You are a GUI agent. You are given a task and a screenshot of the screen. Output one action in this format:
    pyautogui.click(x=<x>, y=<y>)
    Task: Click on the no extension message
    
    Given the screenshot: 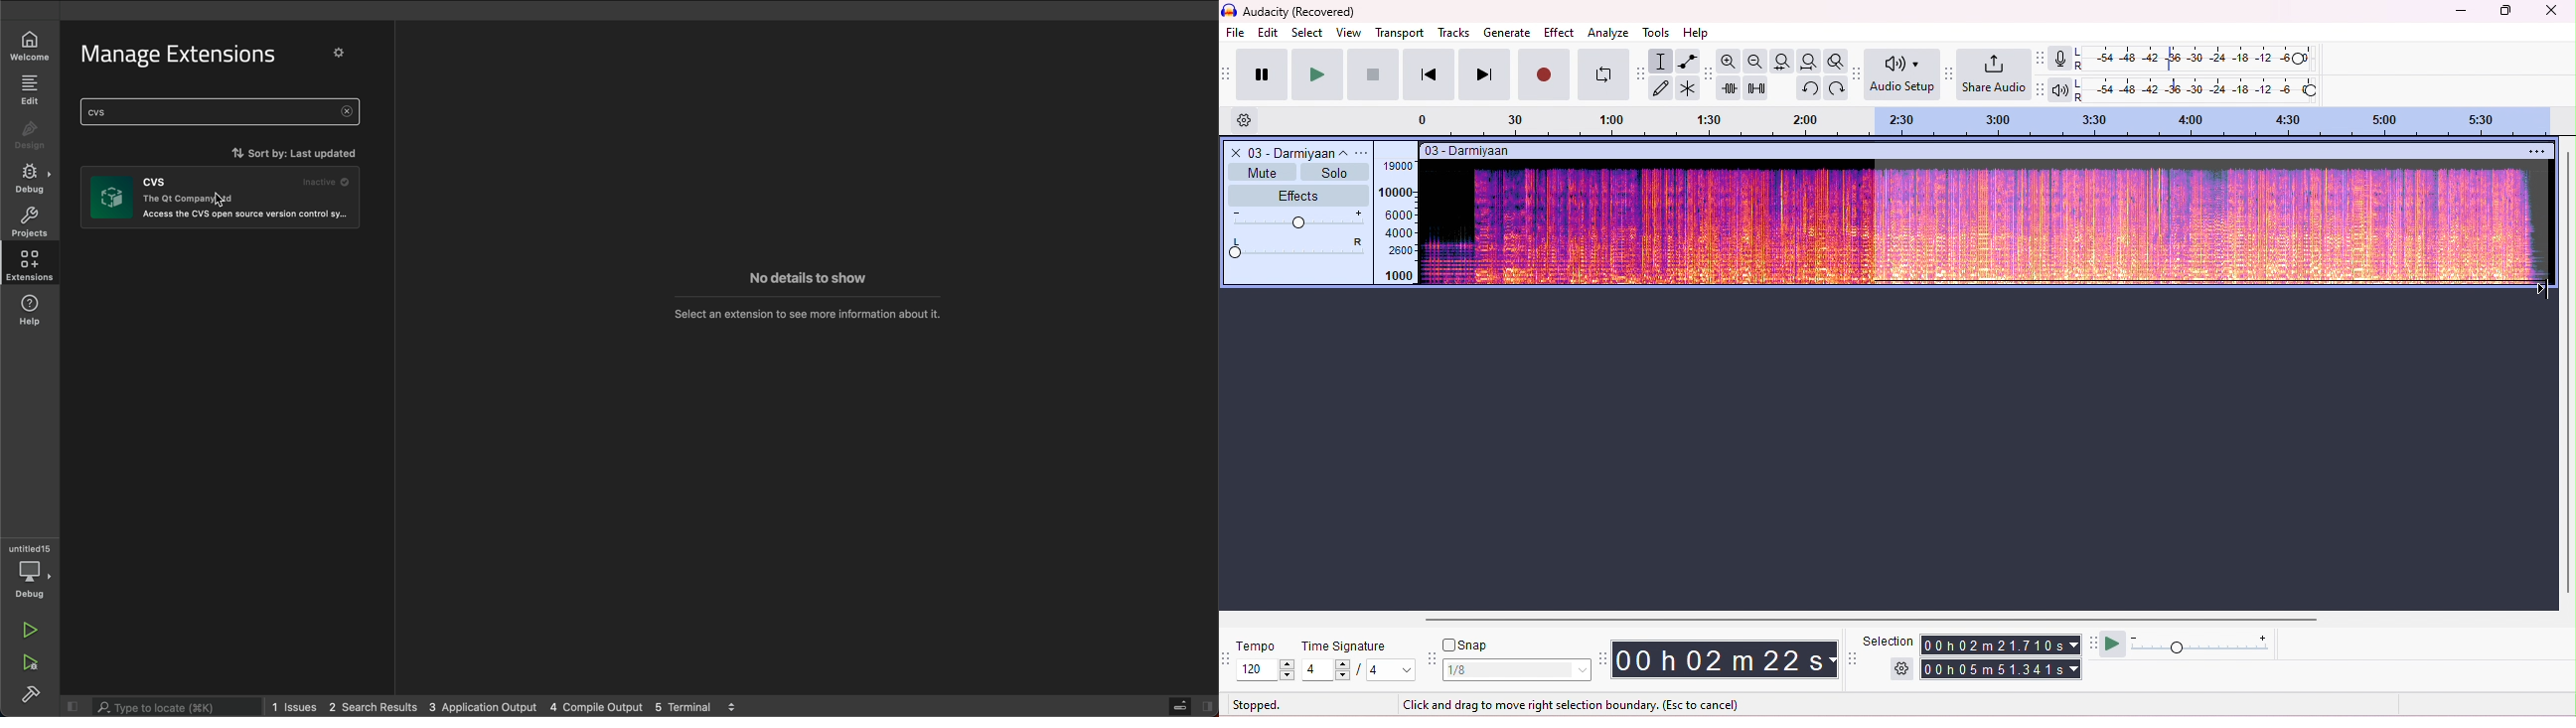 What is the action you would take?
    pyautogui.click(x=807, y=279)
    